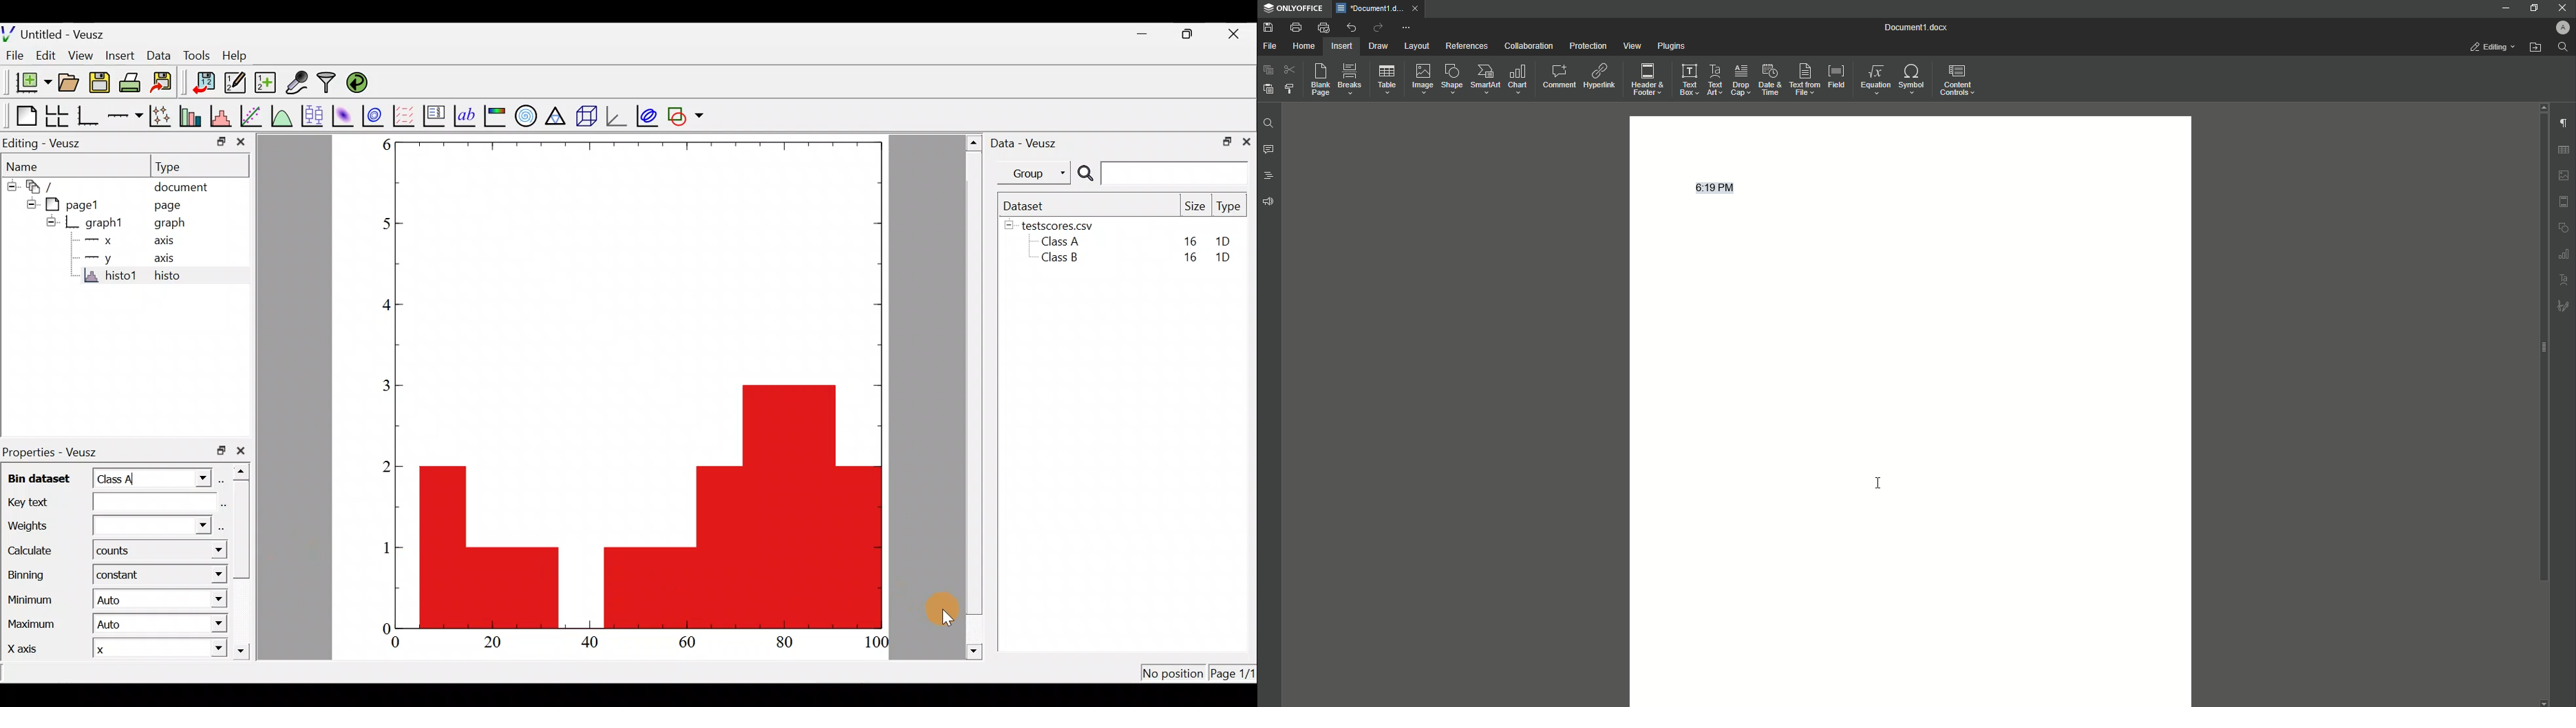 The image size is (2576, 728). I want to click on Table, so click(1384, 79).